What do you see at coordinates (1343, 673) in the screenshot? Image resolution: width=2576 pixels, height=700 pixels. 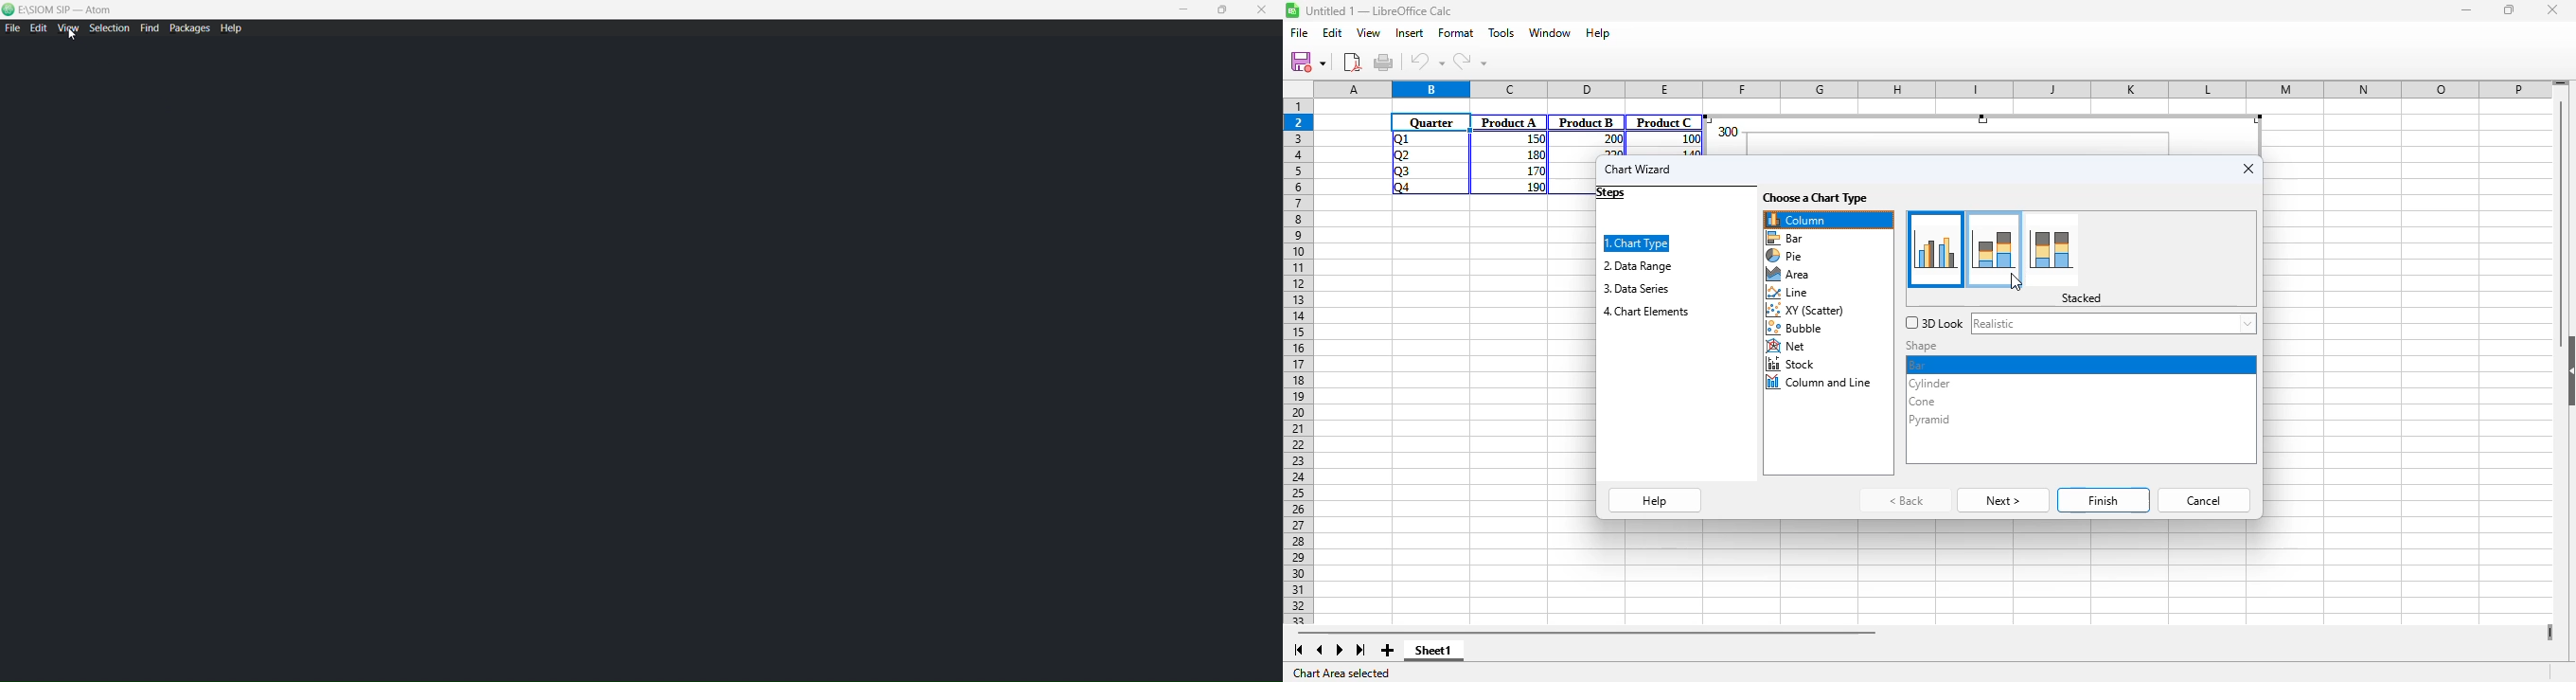 I see `chart area selected` at bounding box center [1343, 673].